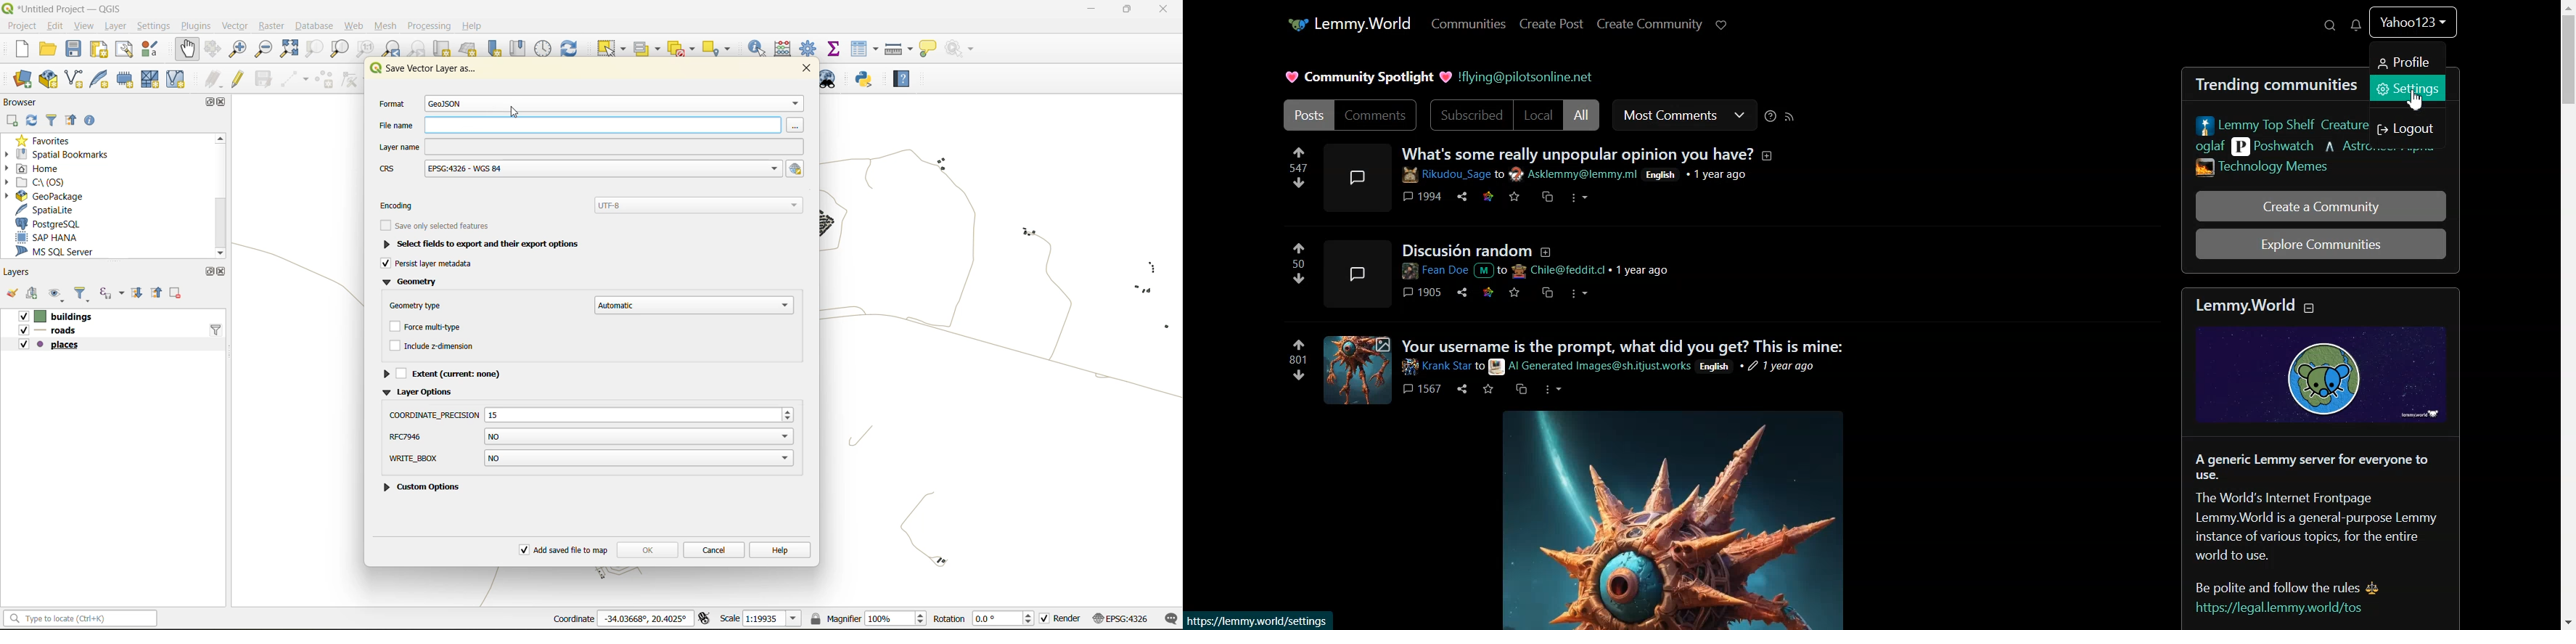 This screenshot has height=644, width=2576. What do you see at coordinates (1675, 523) in the screenshot?
I see `Image` at bounding box center [1675, 523].